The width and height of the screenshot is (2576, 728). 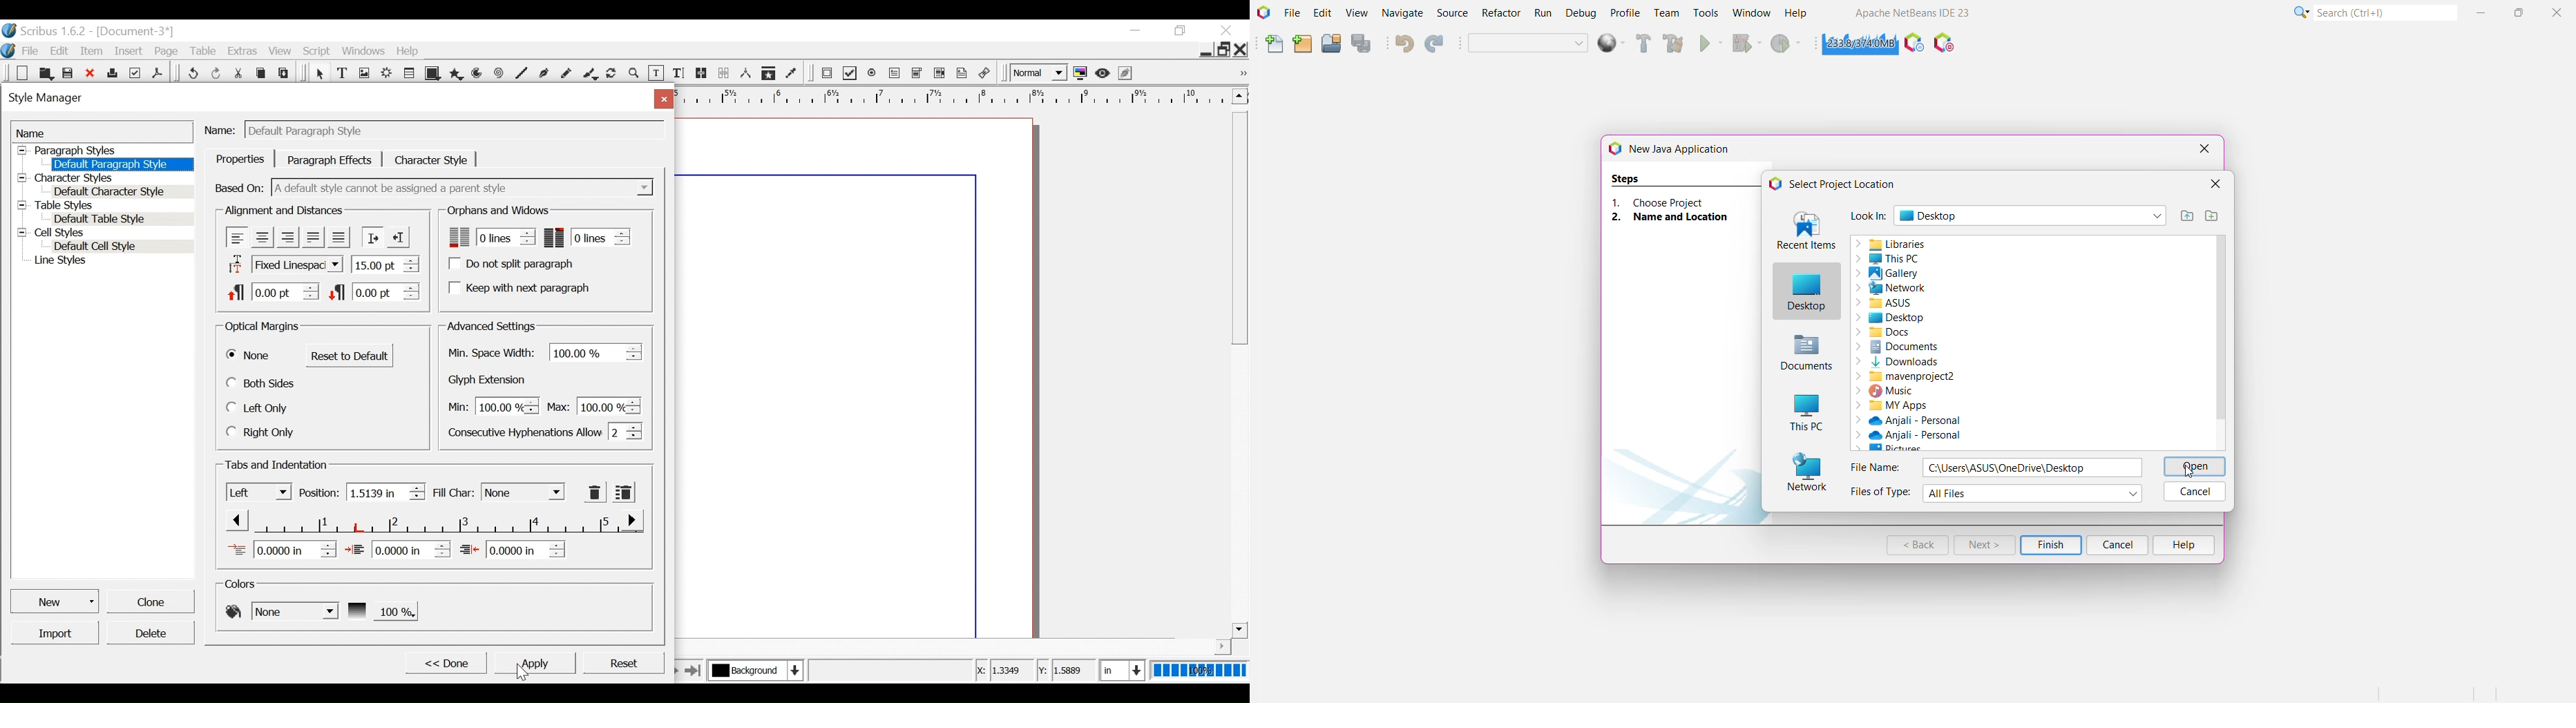 I want to click on Name, so click(x=222, y=128).